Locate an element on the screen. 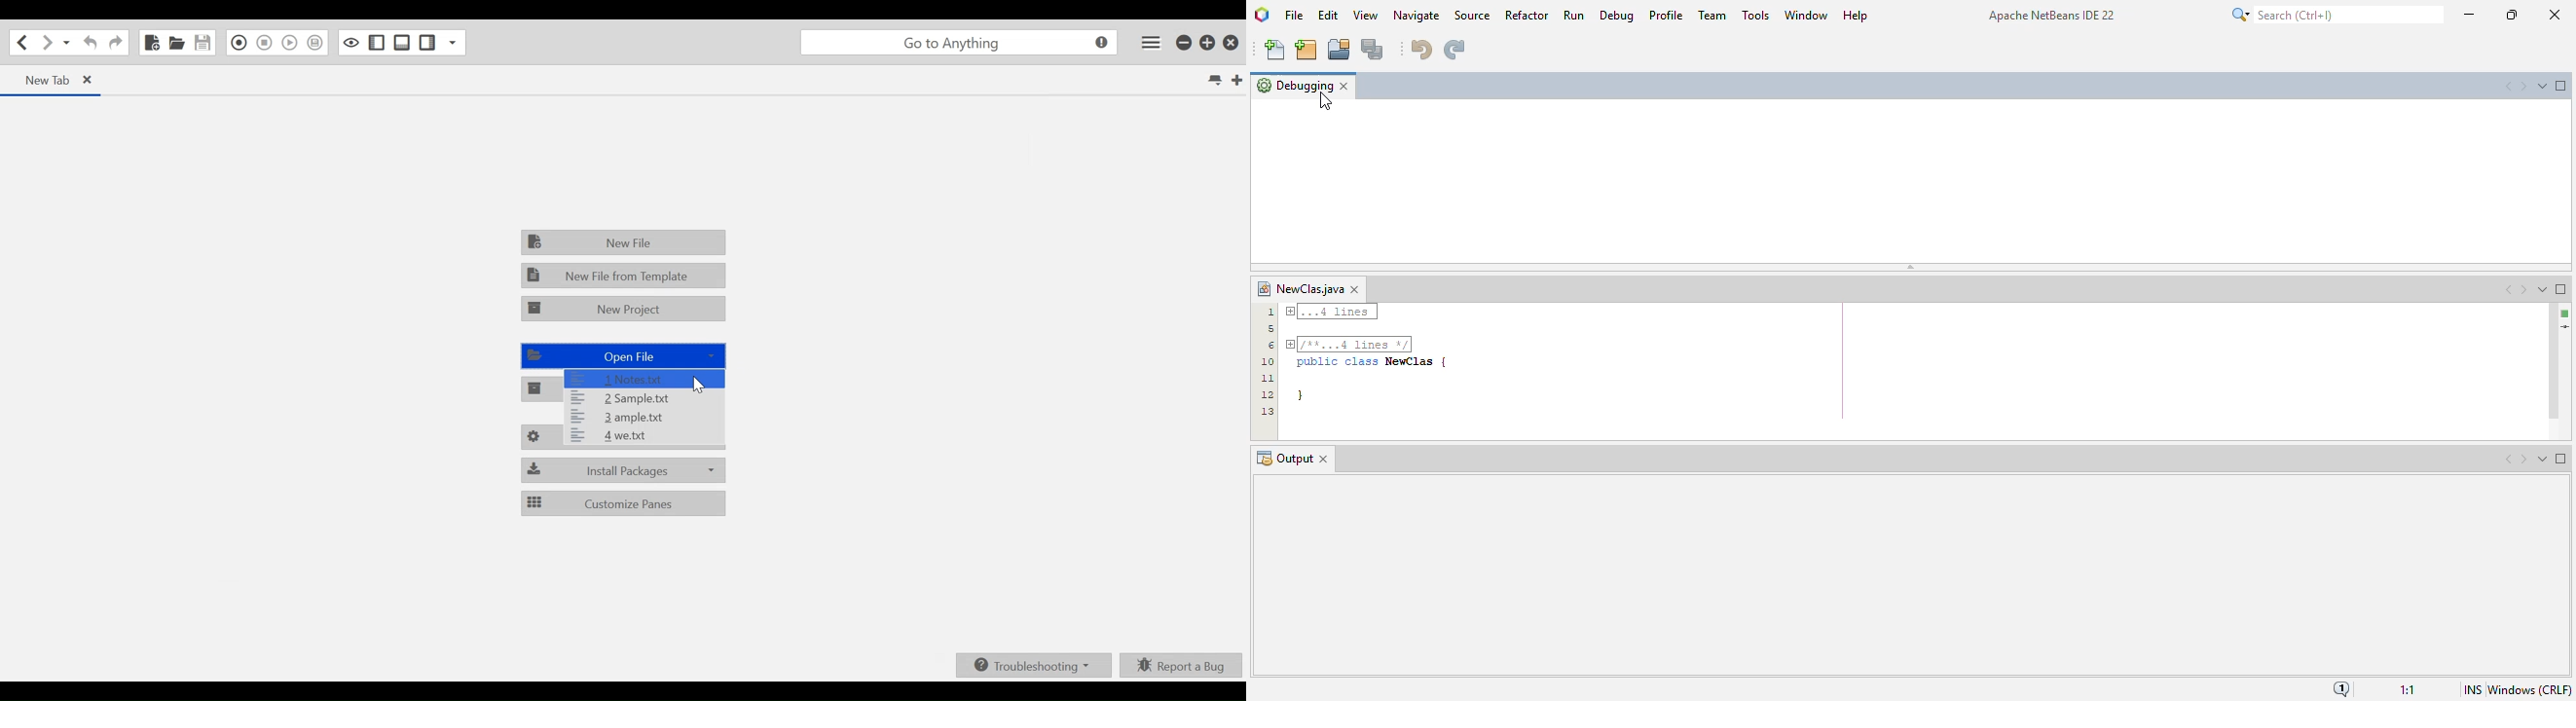  Toggle Focus mode is located at coordinates (351, 42).